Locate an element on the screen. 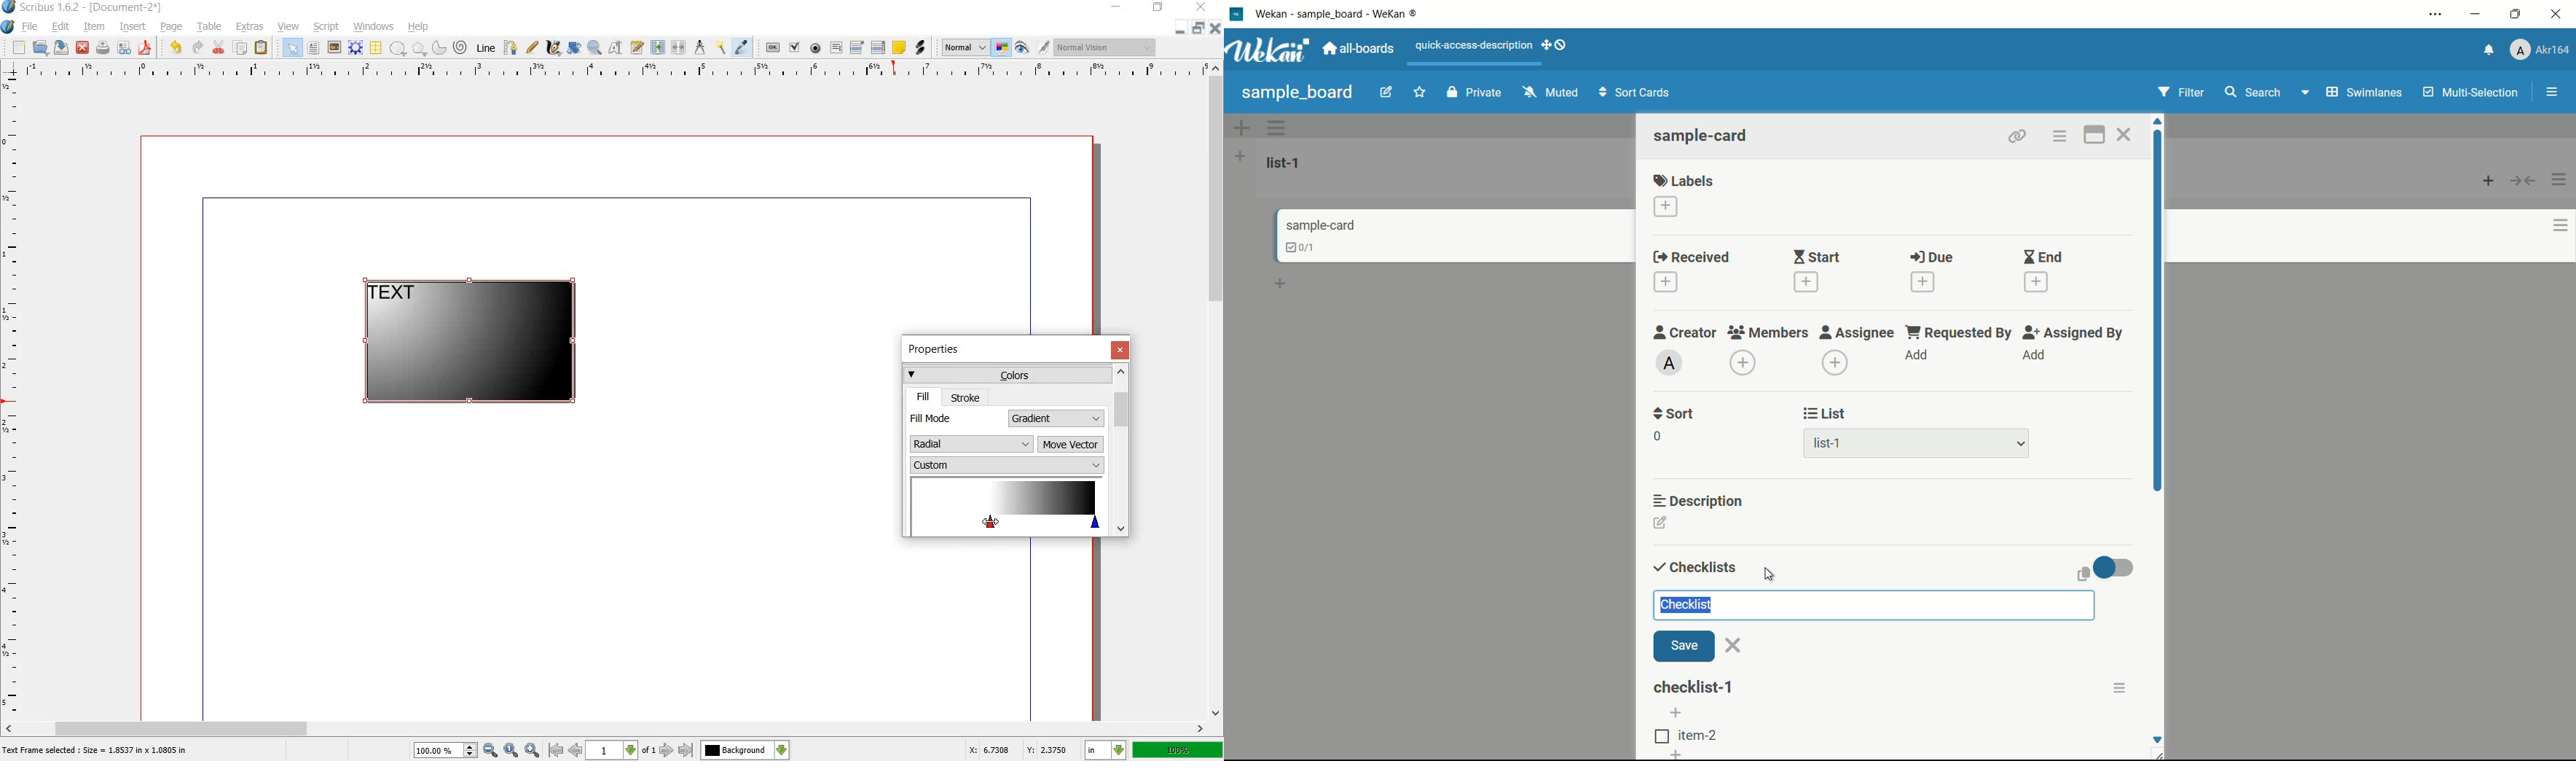  eye dropper is located at coordinates (742, 48).